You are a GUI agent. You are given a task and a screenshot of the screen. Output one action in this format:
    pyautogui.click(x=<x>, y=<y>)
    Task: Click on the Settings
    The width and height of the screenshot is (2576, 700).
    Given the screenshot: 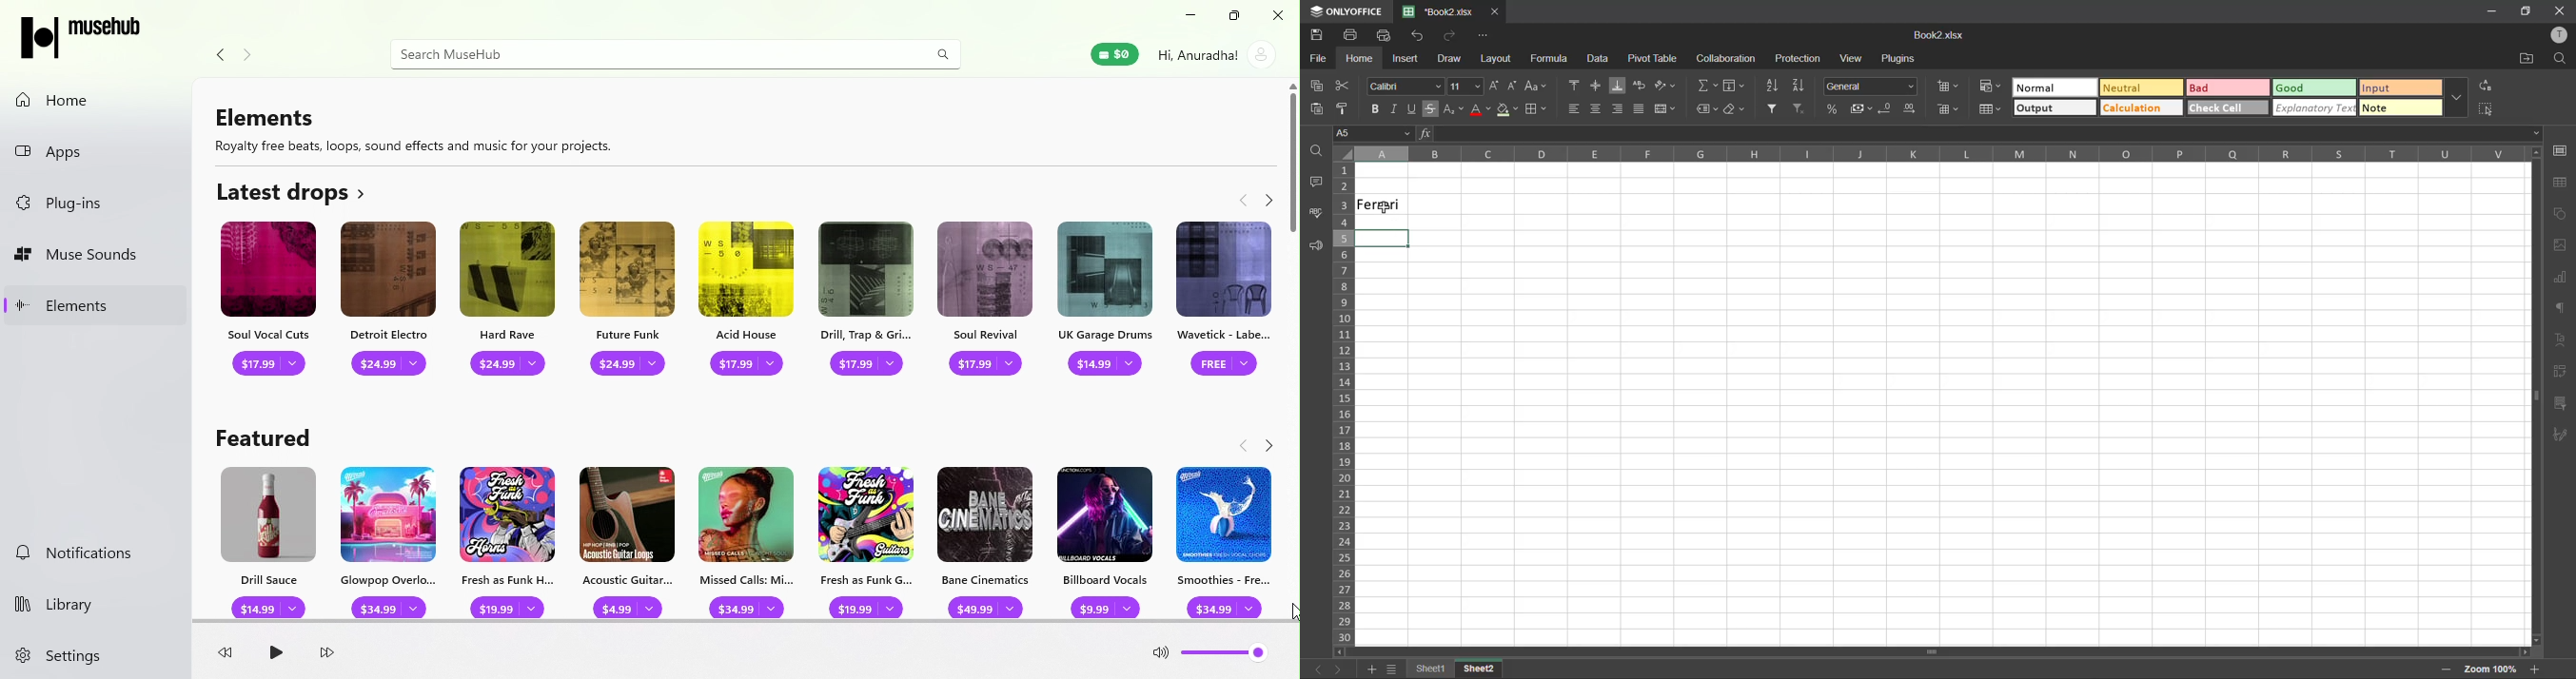 What is the action you would take?
    pyautogui.click(x=72, y=657)
    